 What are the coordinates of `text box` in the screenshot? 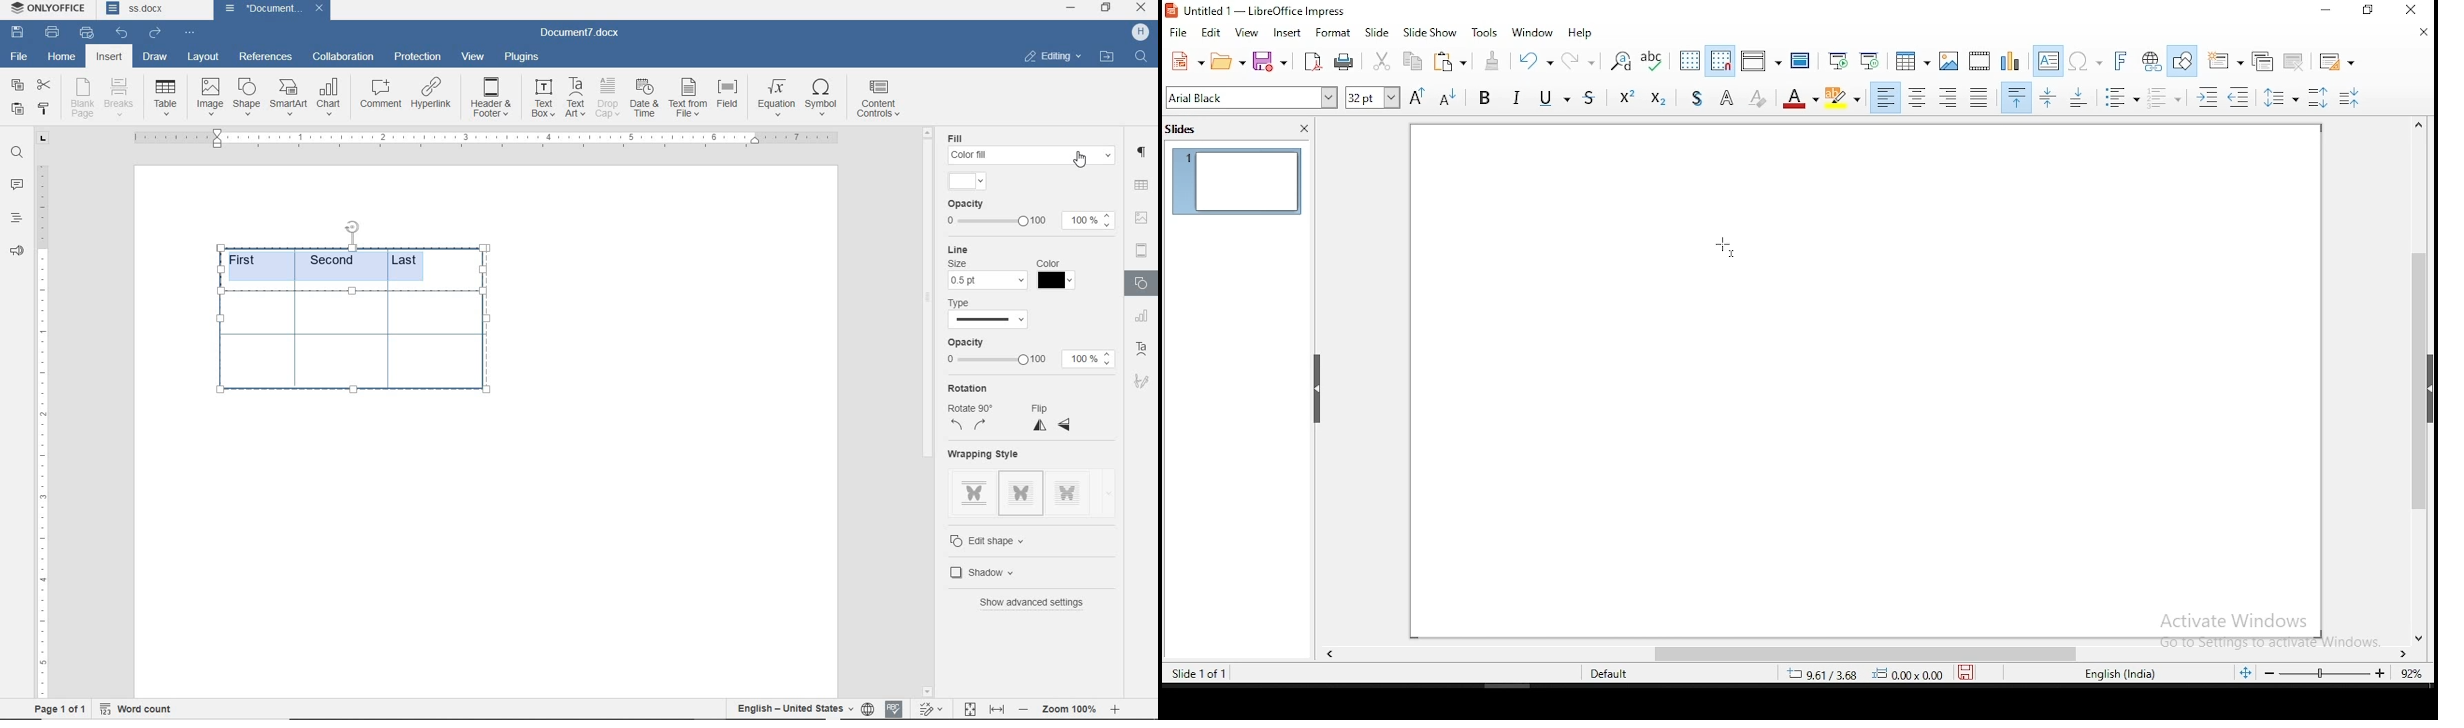 It's located at (2049, 61).